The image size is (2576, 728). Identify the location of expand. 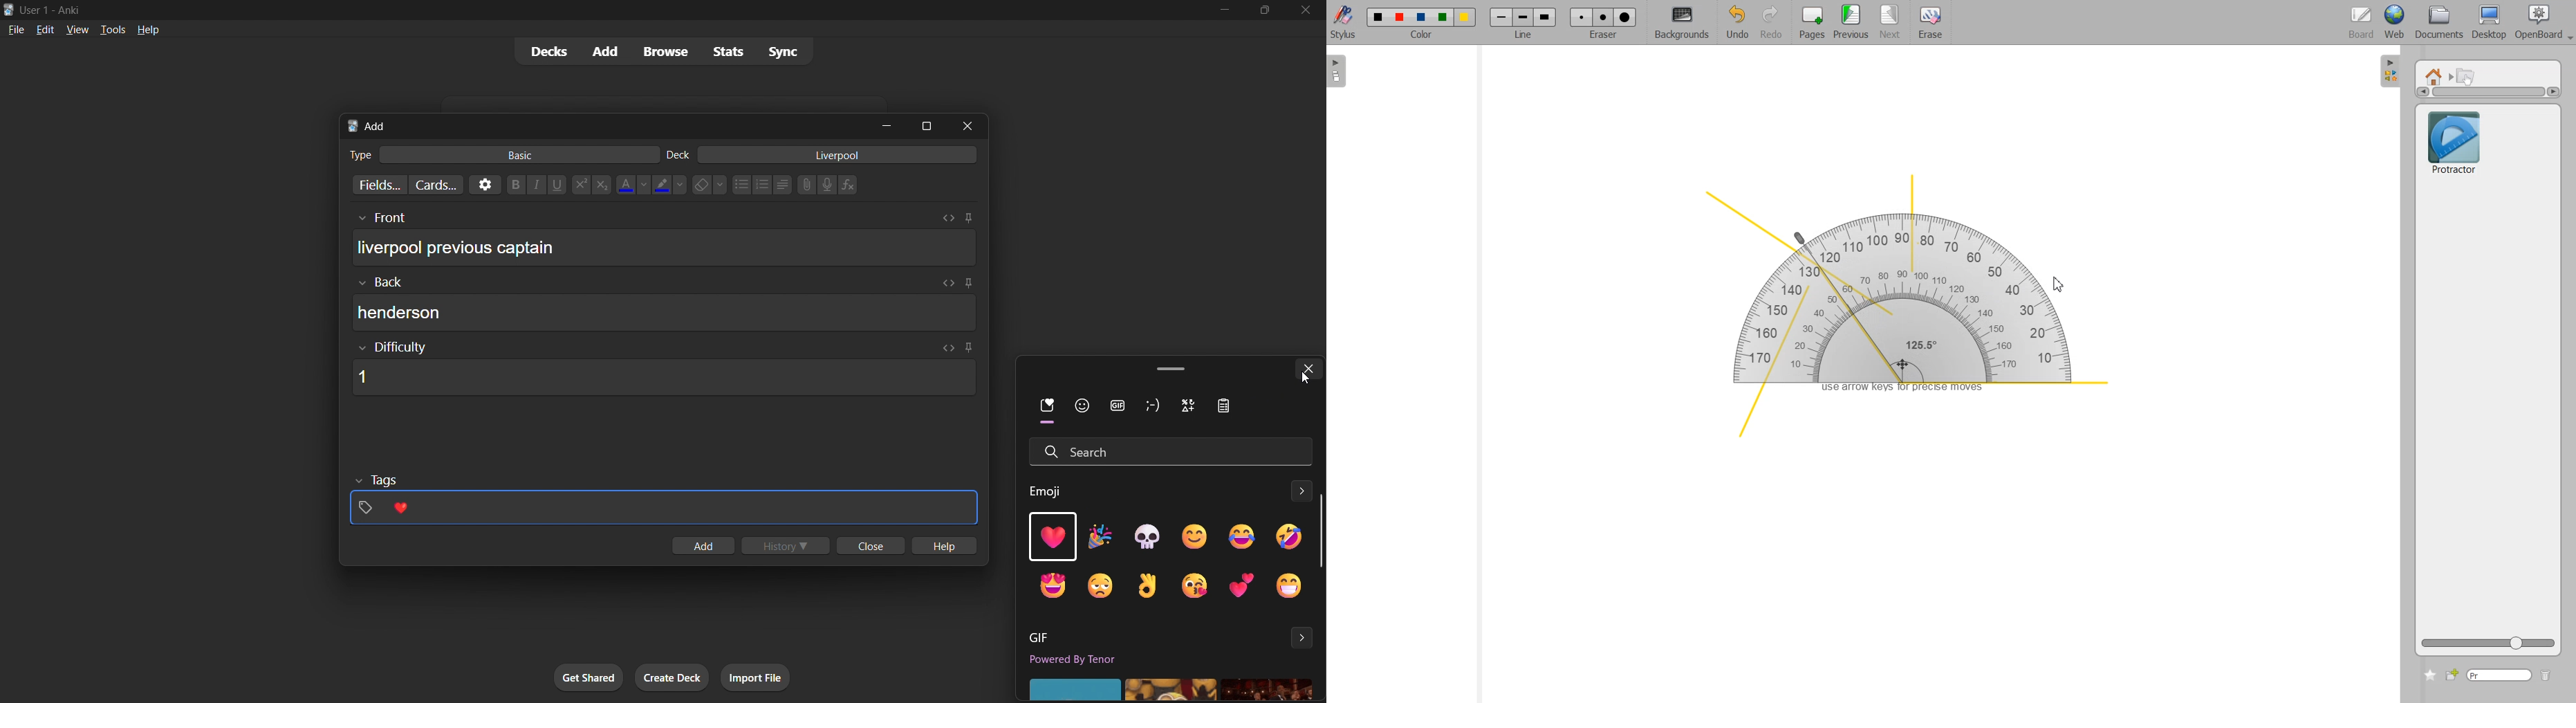
(1303, 638).